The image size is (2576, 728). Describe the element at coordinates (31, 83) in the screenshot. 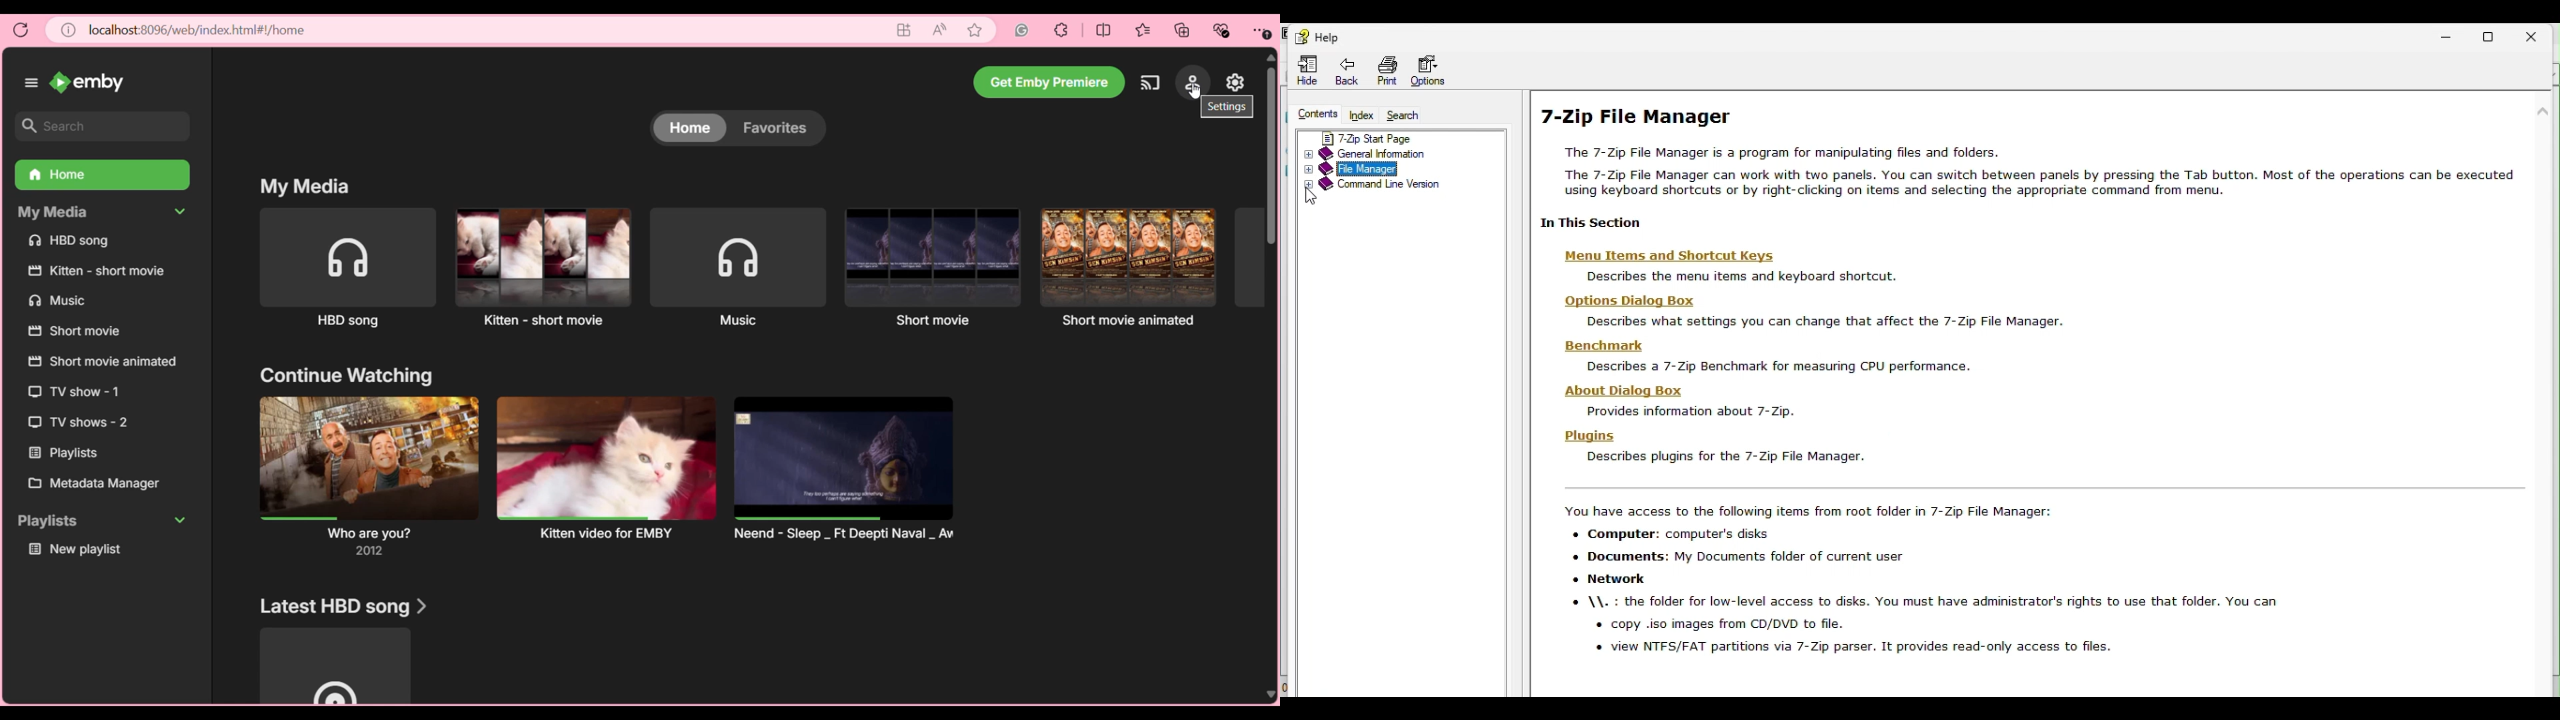

I see `Show/Hide left panel` at that location.